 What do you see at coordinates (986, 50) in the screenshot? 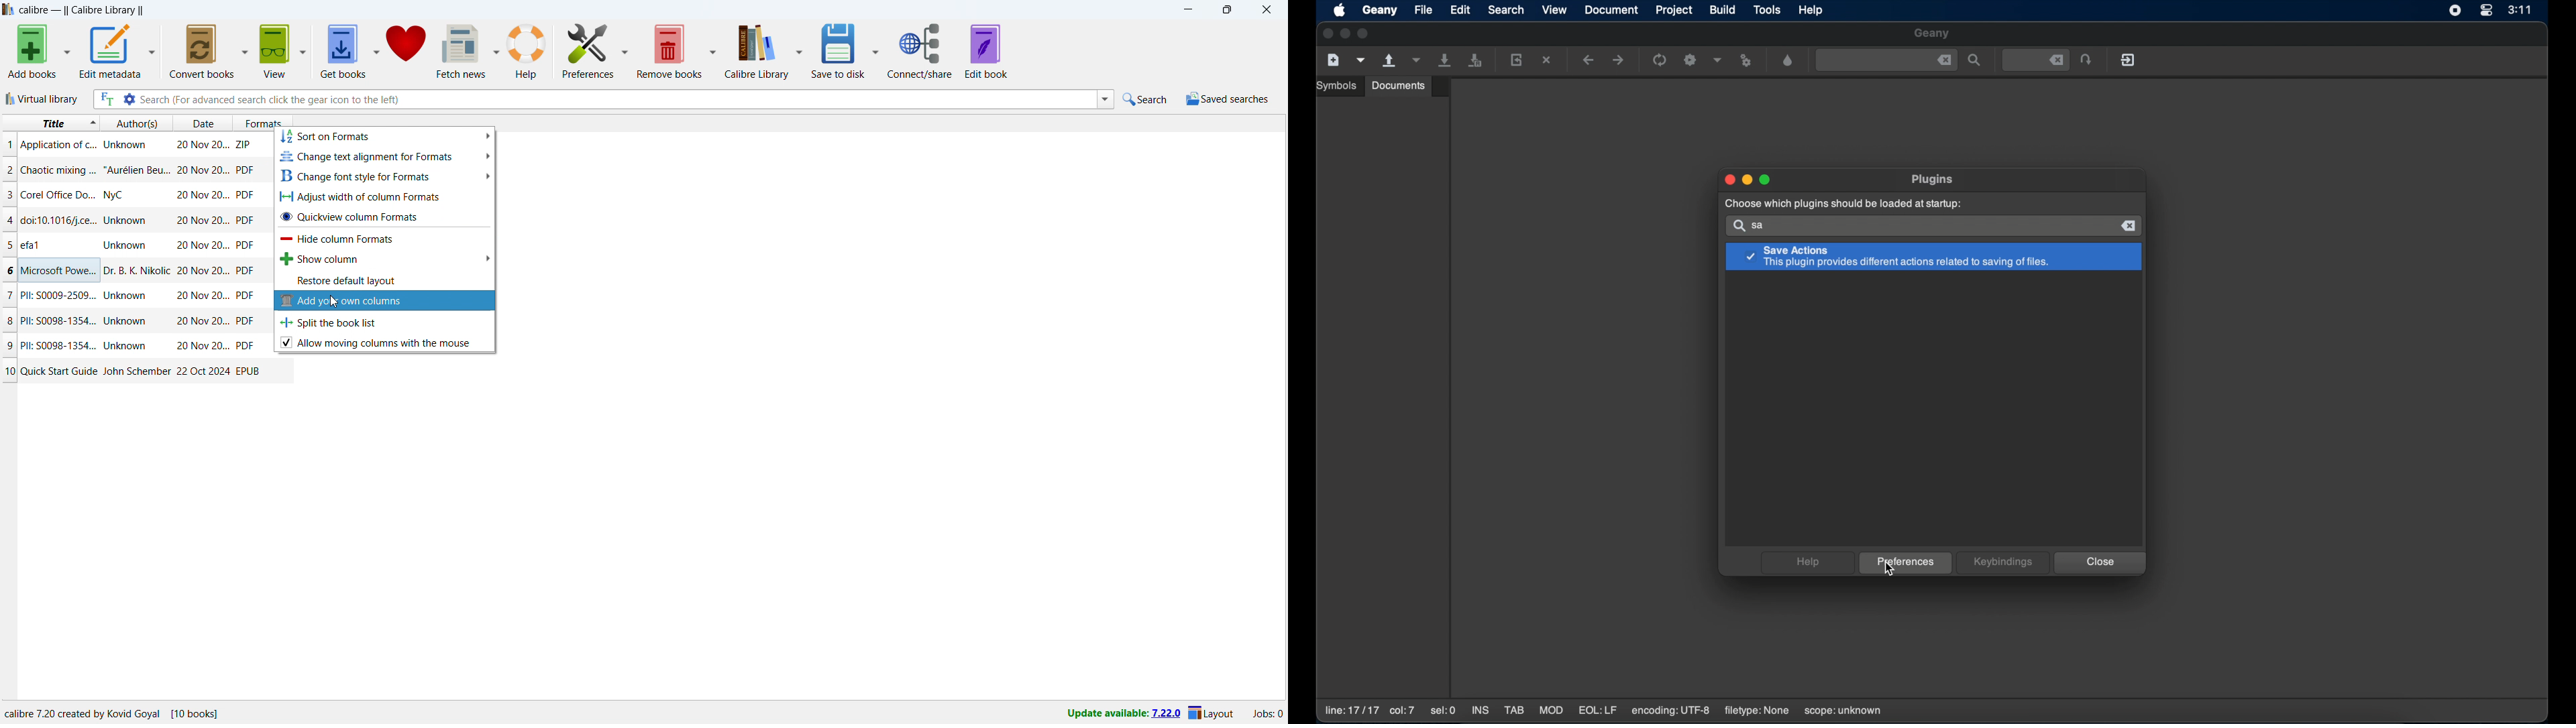
I see `edit book` at bounding box center [986, 50].